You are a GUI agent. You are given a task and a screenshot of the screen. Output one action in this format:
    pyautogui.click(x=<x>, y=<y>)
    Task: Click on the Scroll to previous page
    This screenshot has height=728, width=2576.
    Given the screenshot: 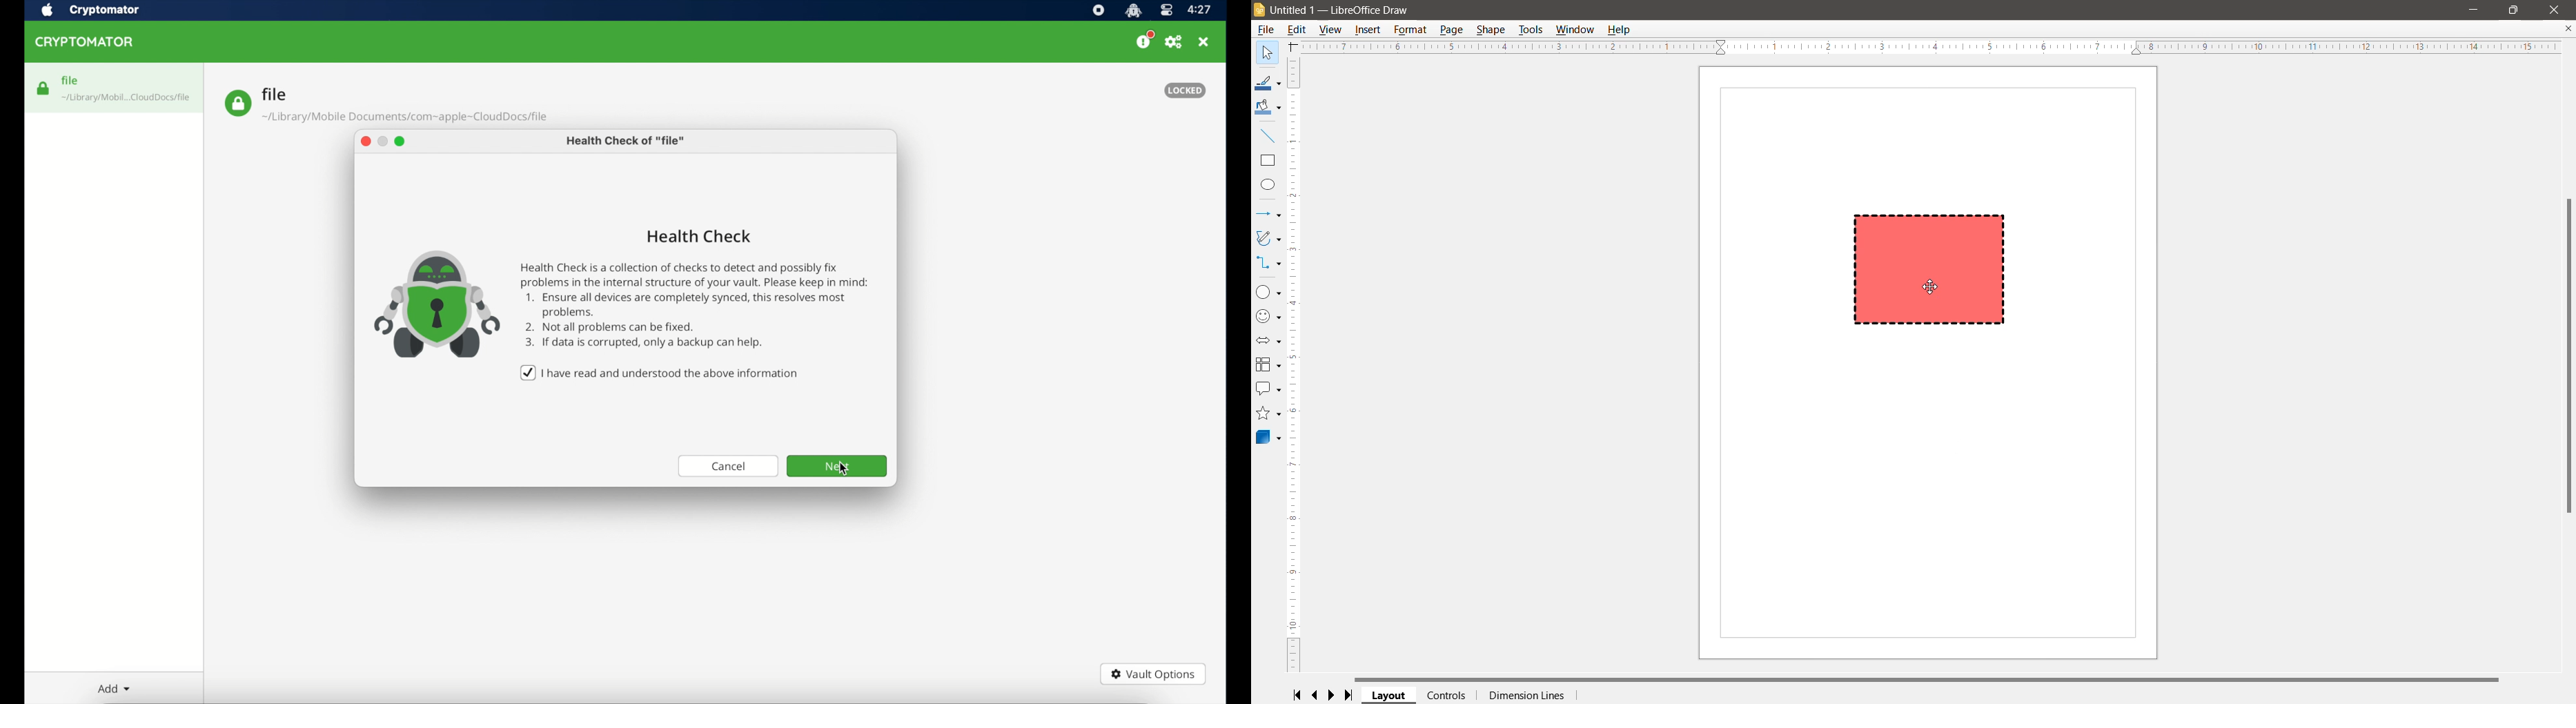 What is the action you would take?
    pyautogui.click(x=1316, y=696)
    